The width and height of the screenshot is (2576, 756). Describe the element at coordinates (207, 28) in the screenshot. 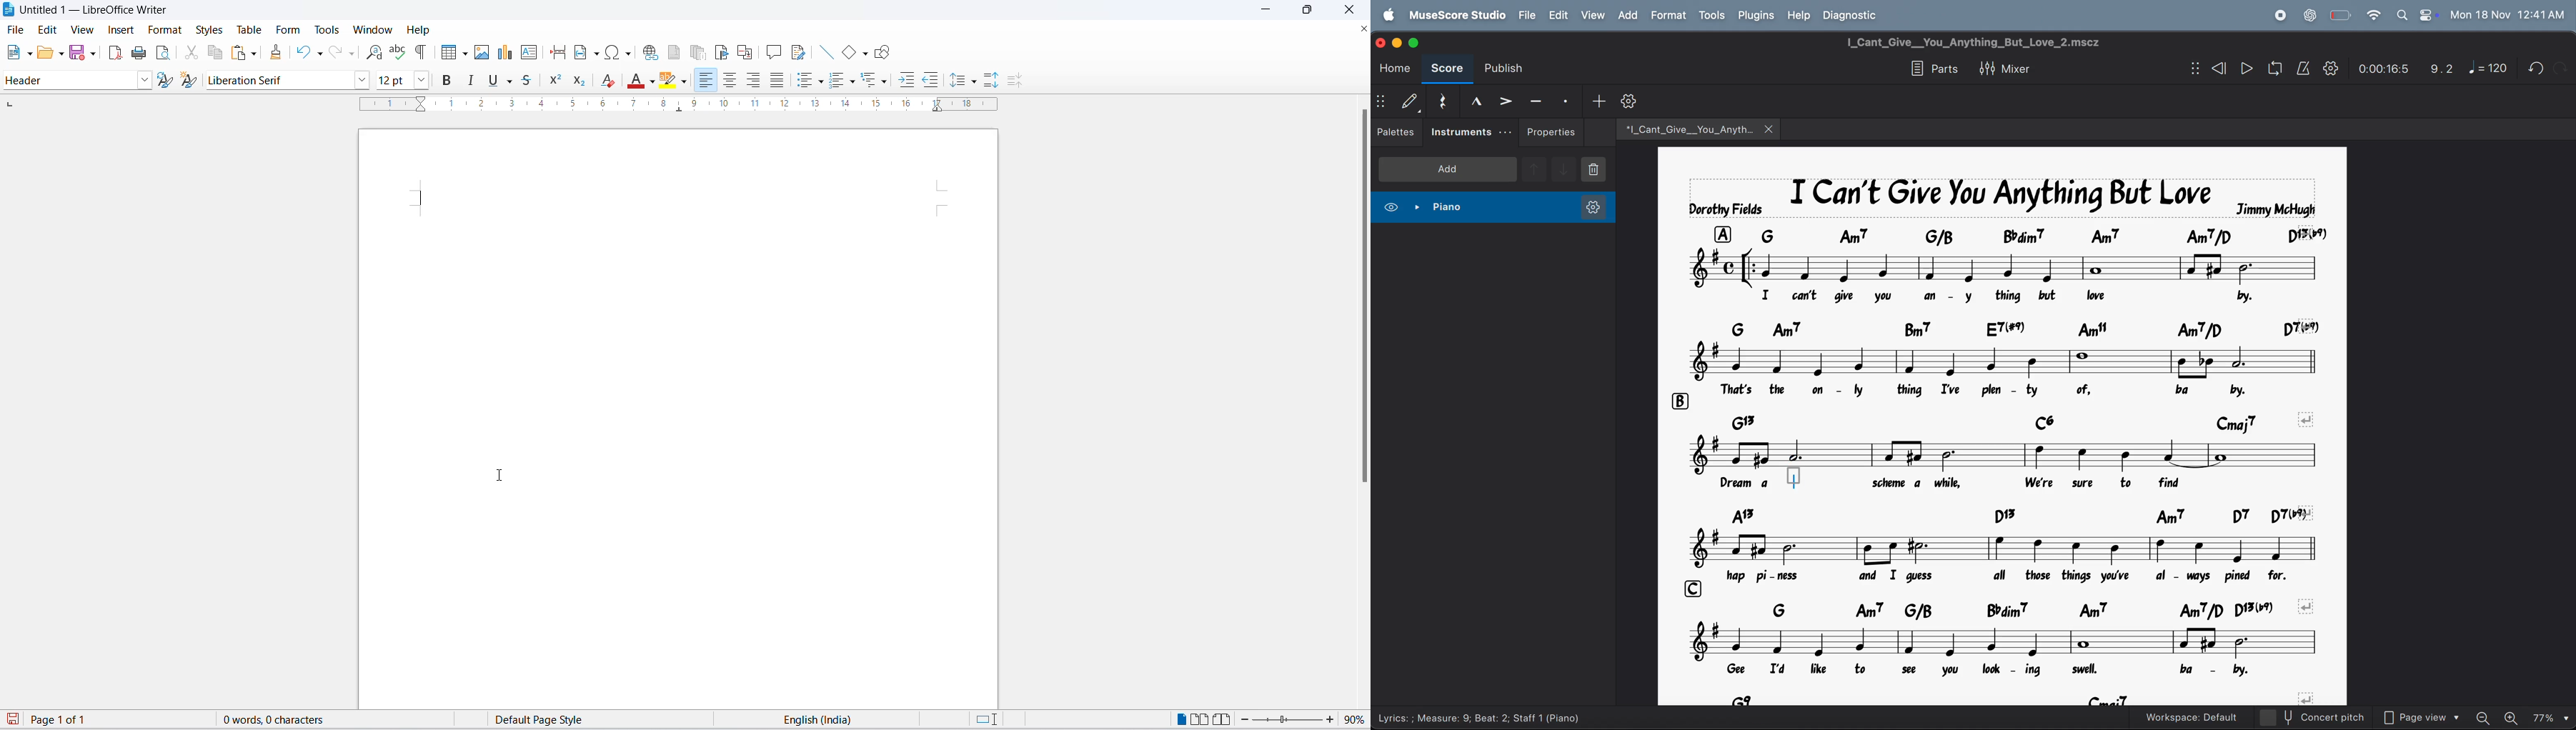

I see `styles` at that location.